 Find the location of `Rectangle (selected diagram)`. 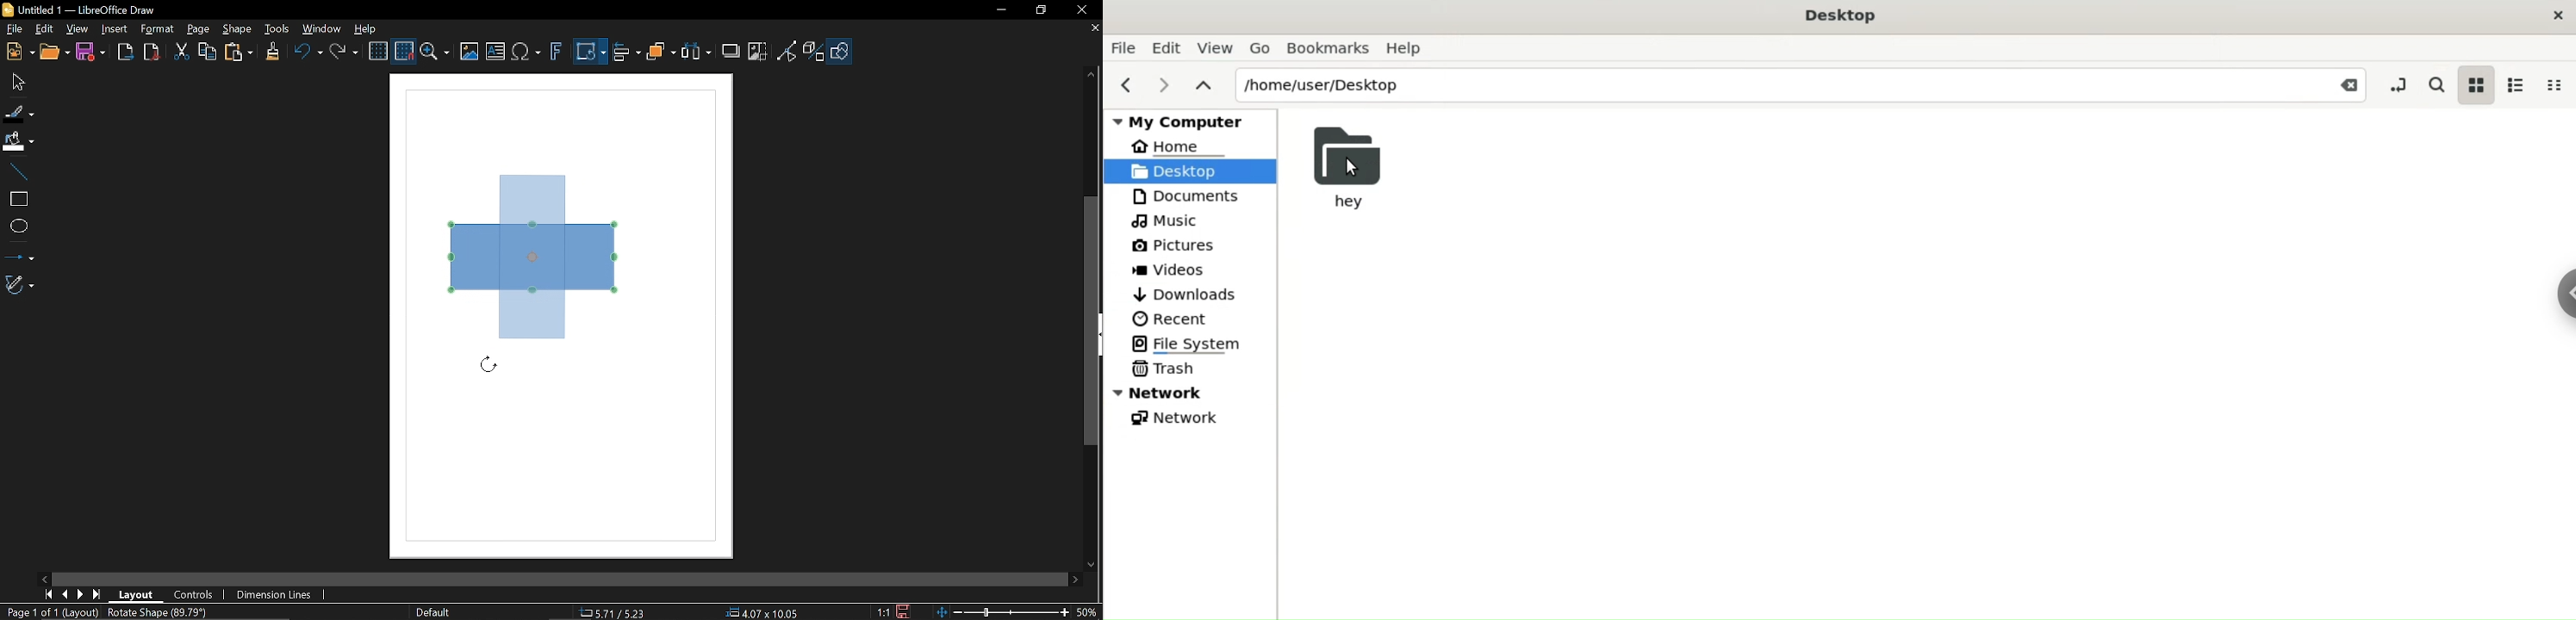

Rectangle (selected diagram) is located at coordinates (536, 256).